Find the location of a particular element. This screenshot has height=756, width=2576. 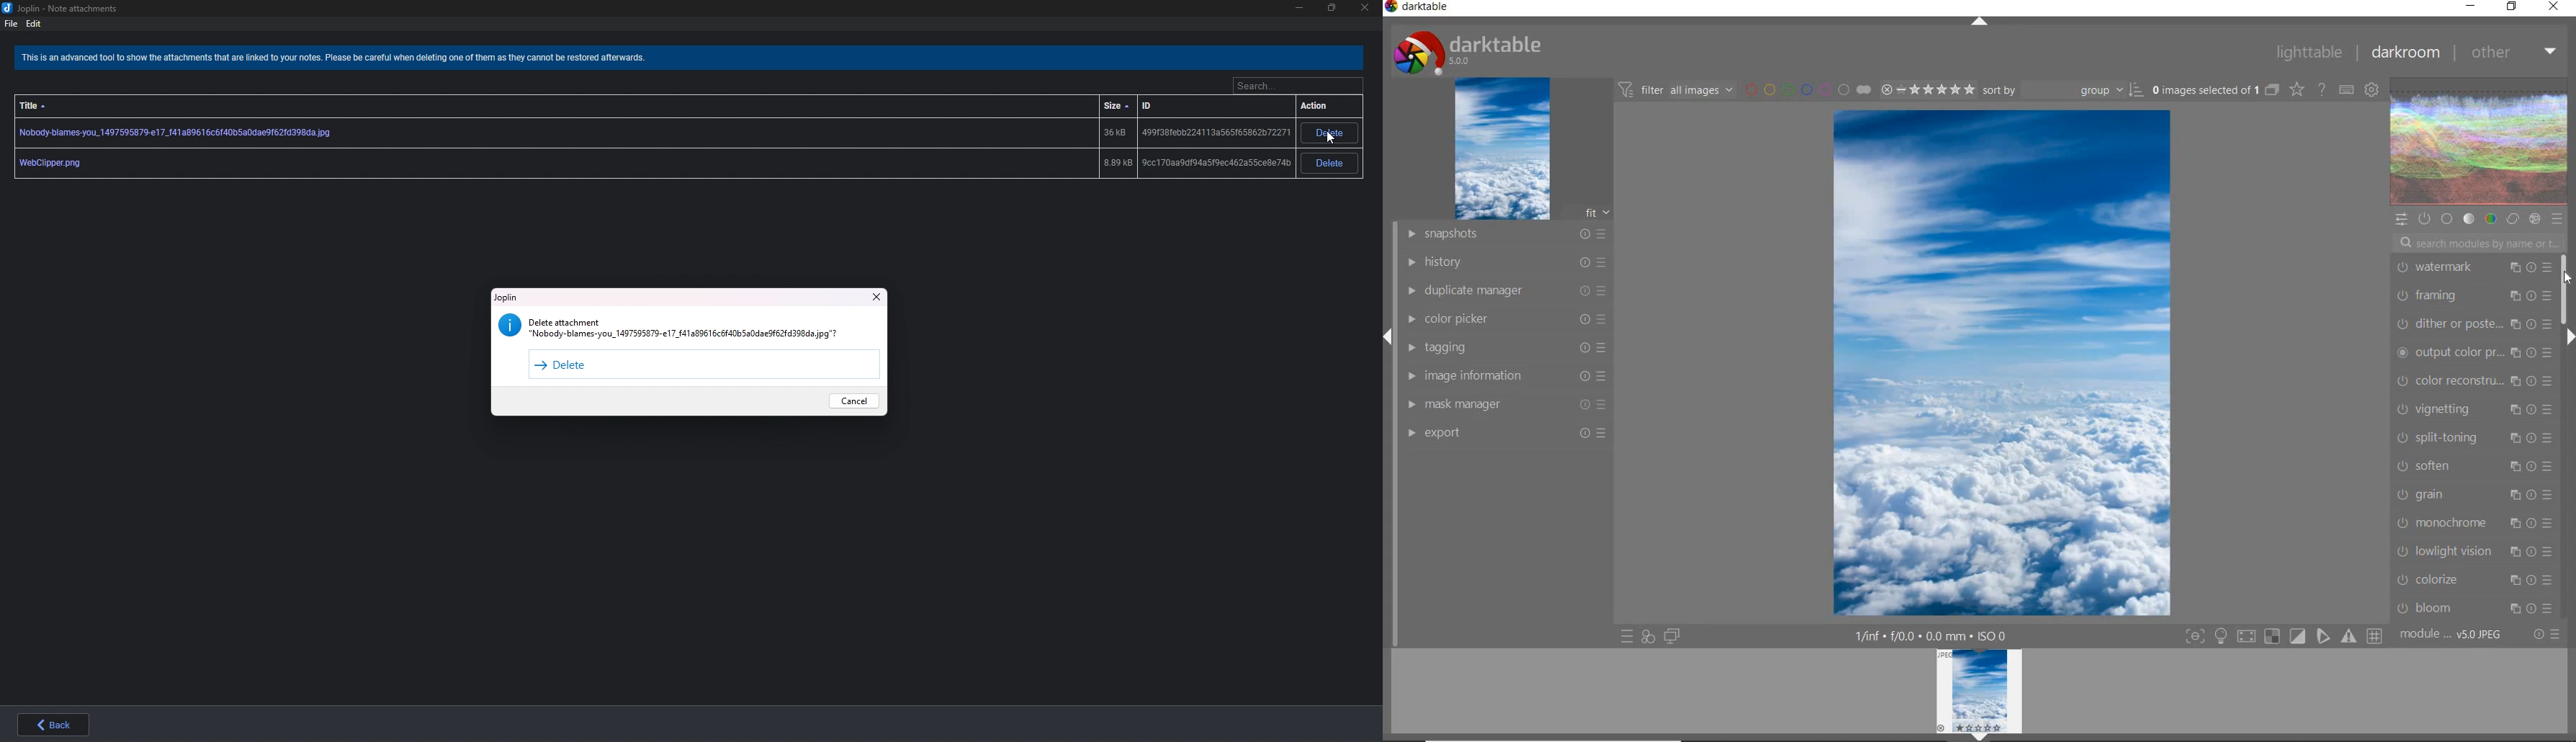

info is located at coordinates (511, 326).